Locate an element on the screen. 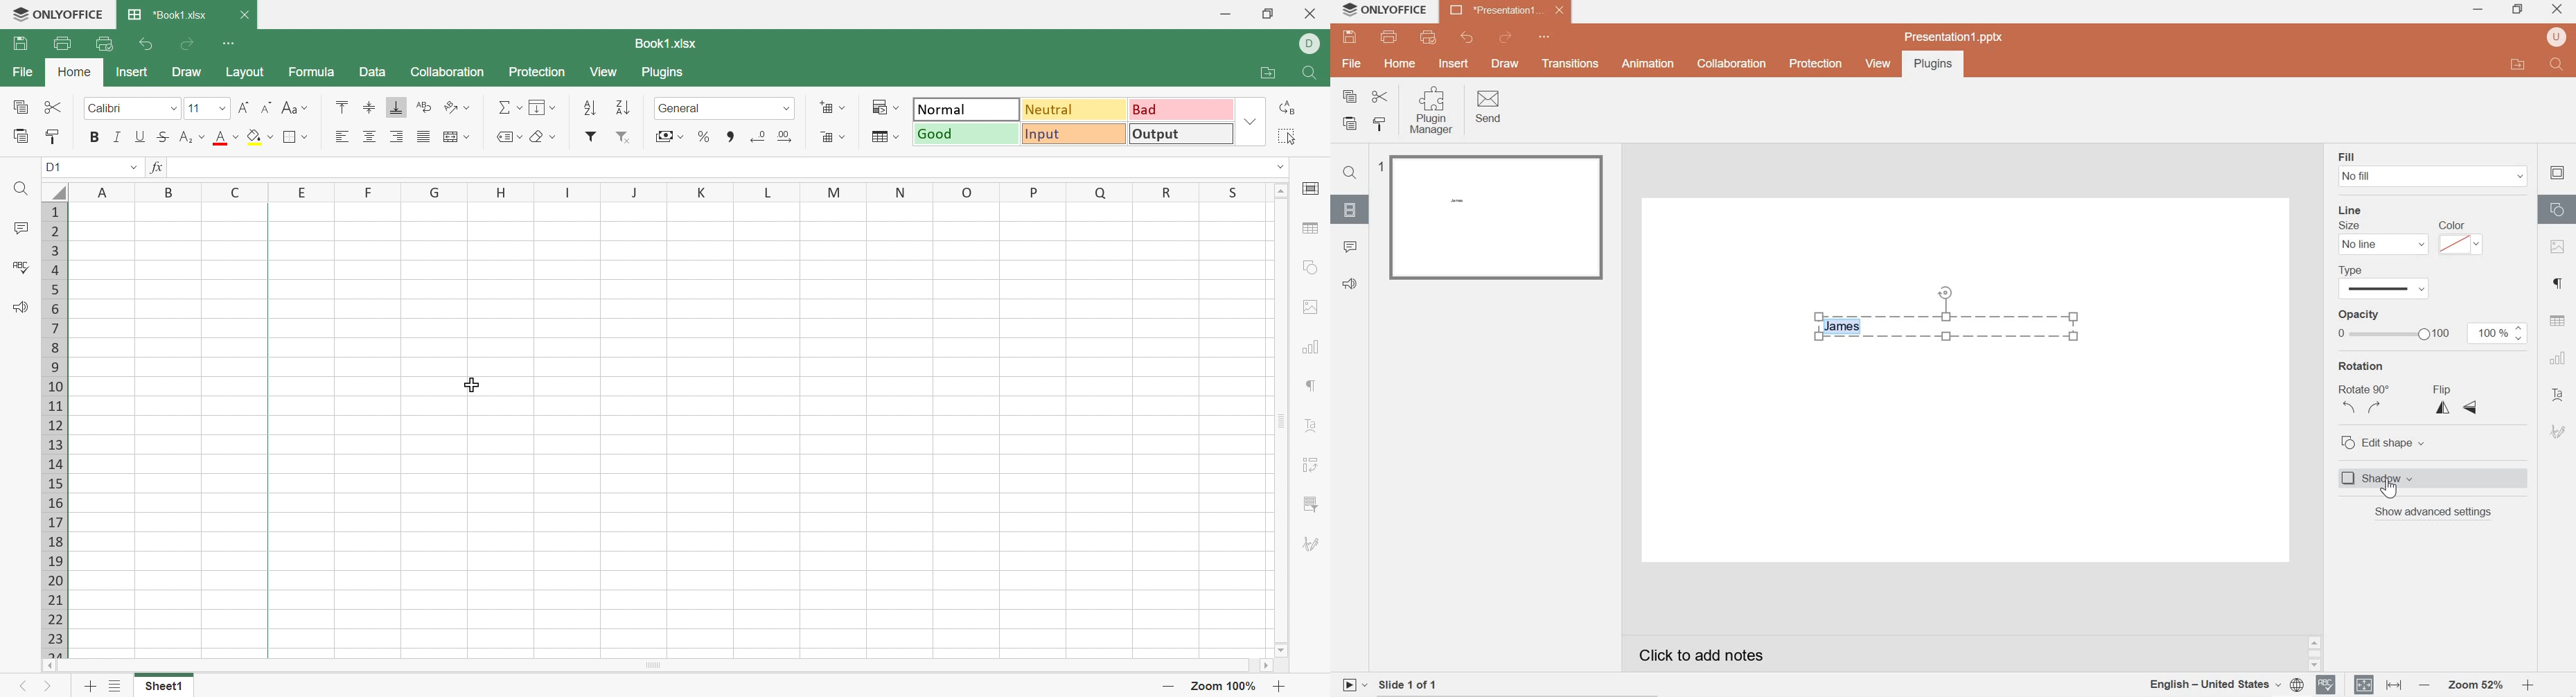 This screenshot has height=700, width=2576. Customize Quick Access Toolbar is located at coordinates (231, 46).